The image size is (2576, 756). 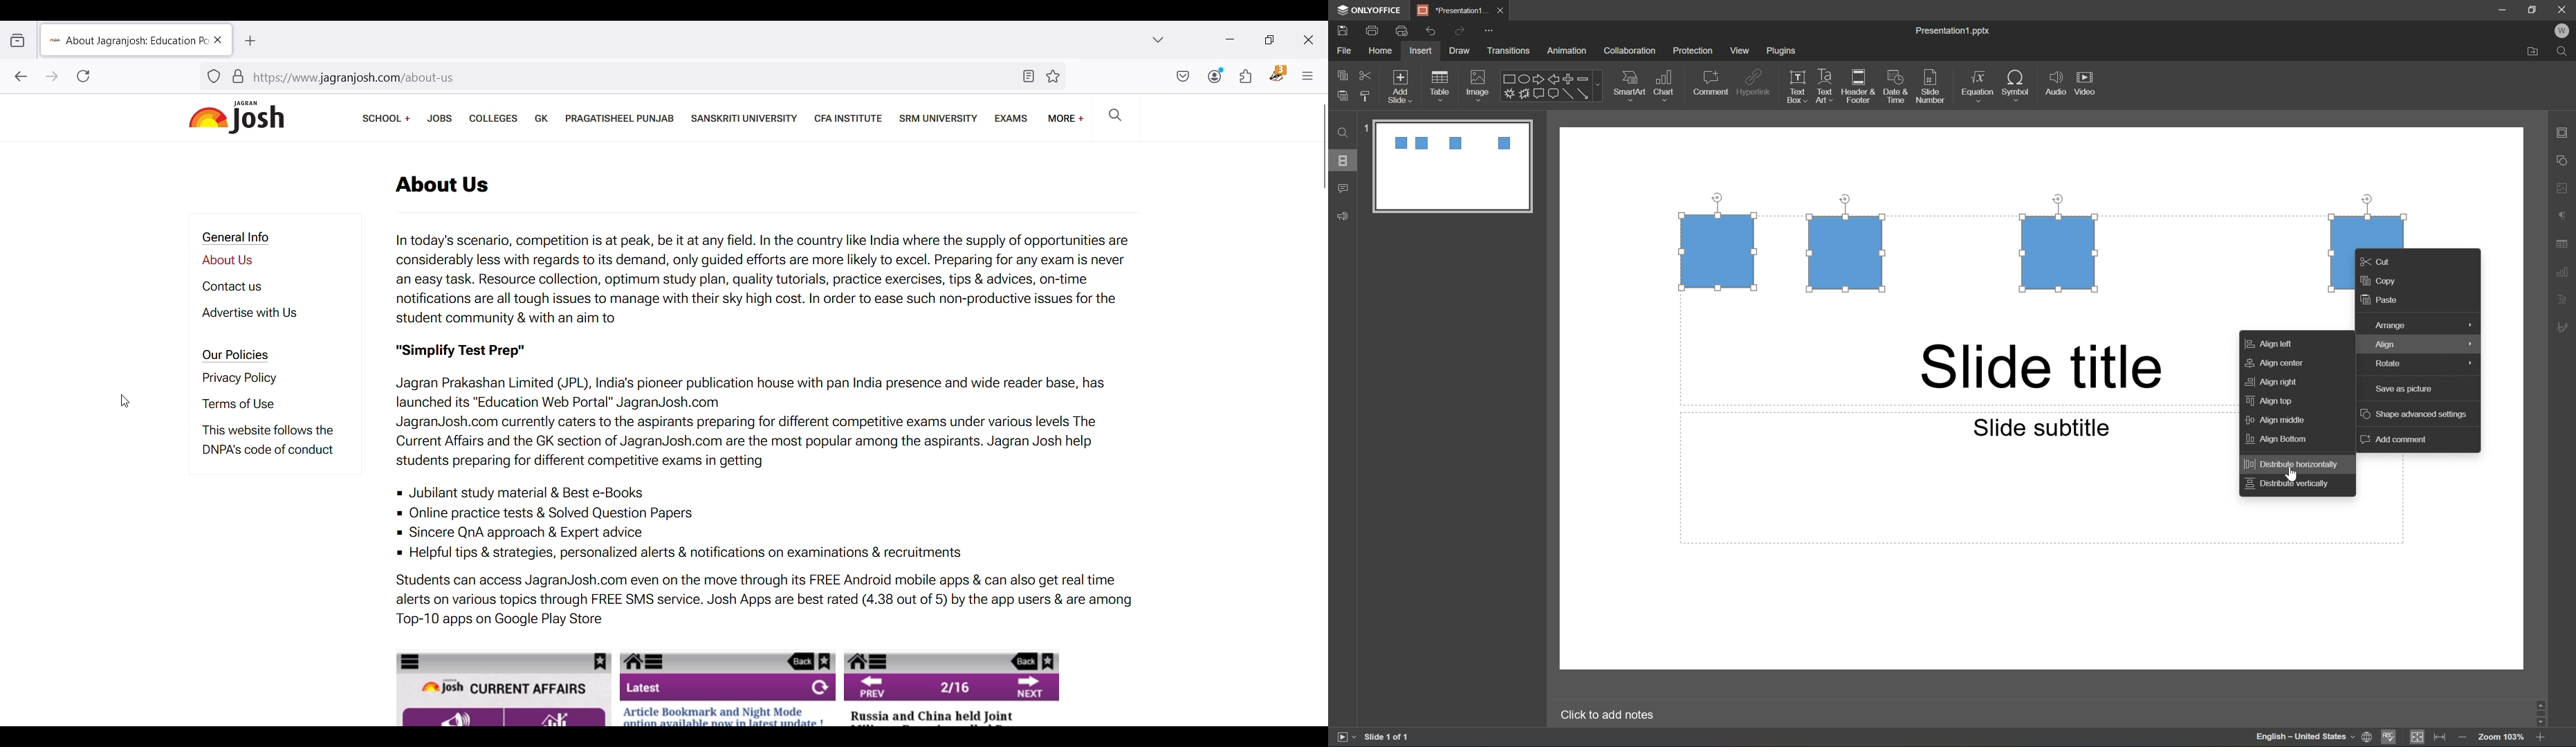 I want to click on slides, so click(x=1345, y=160).